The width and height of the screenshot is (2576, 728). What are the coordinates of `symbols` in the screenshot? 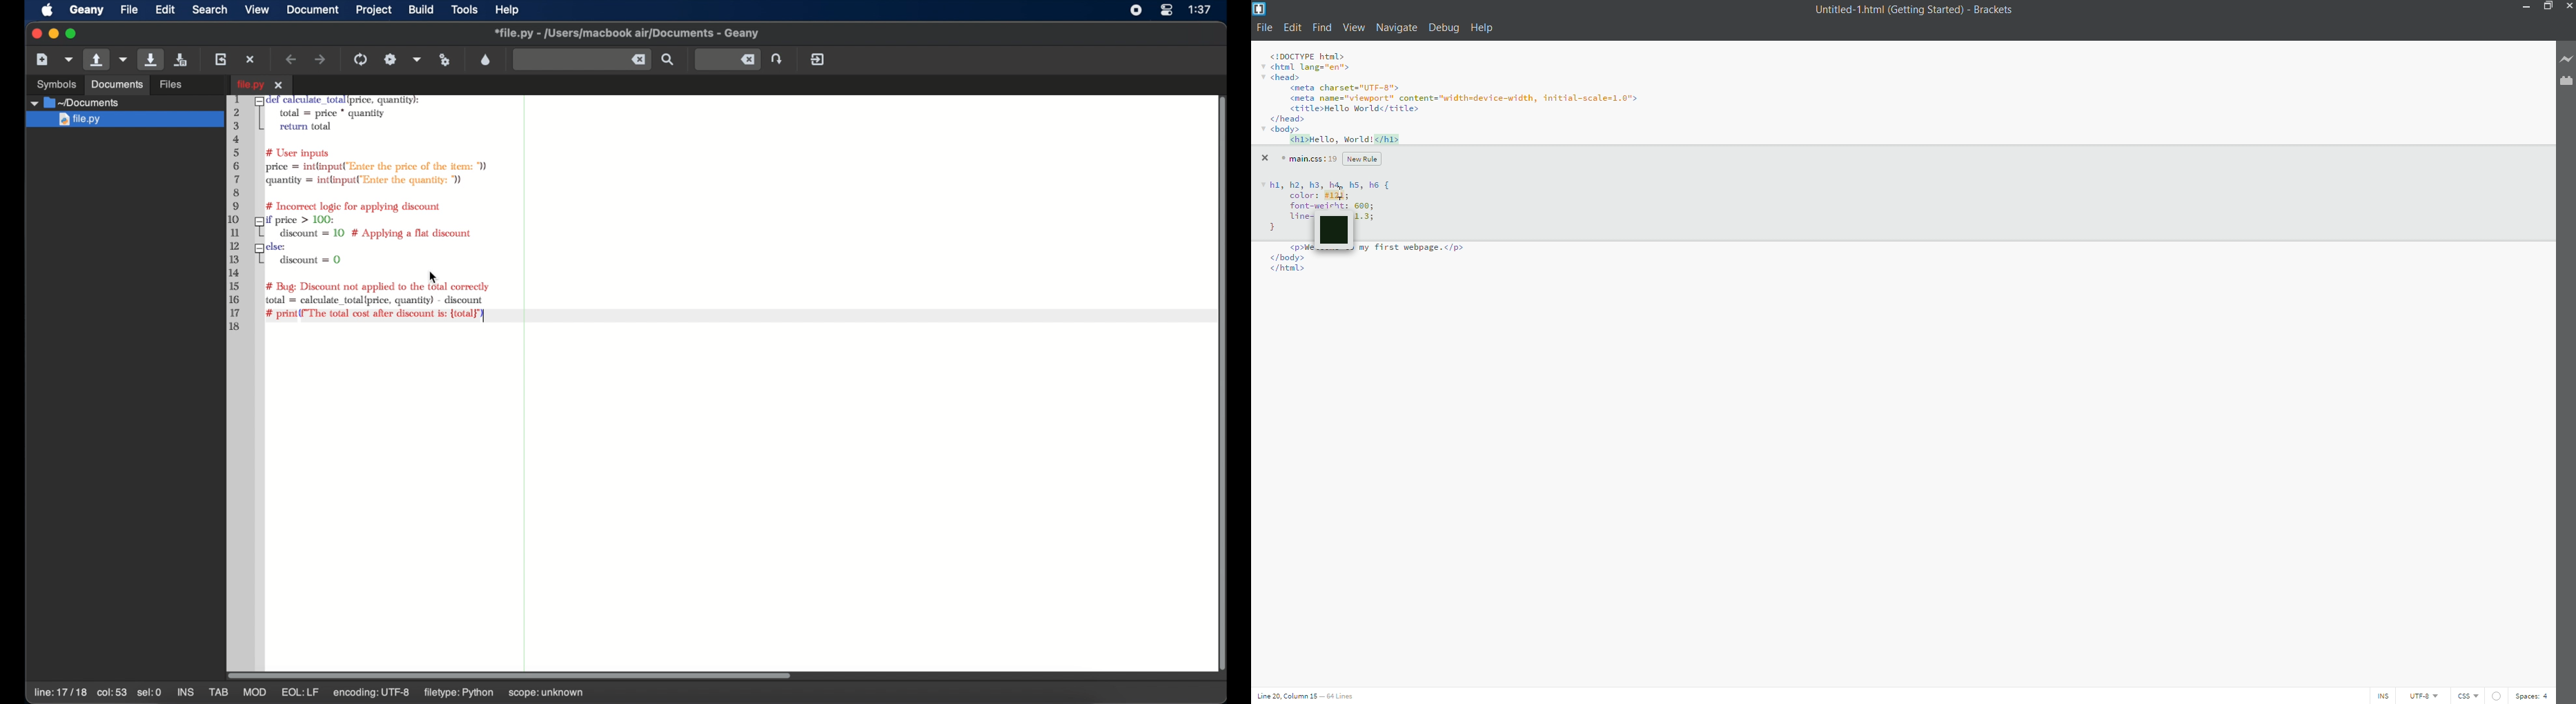 It's located at (56, 83).